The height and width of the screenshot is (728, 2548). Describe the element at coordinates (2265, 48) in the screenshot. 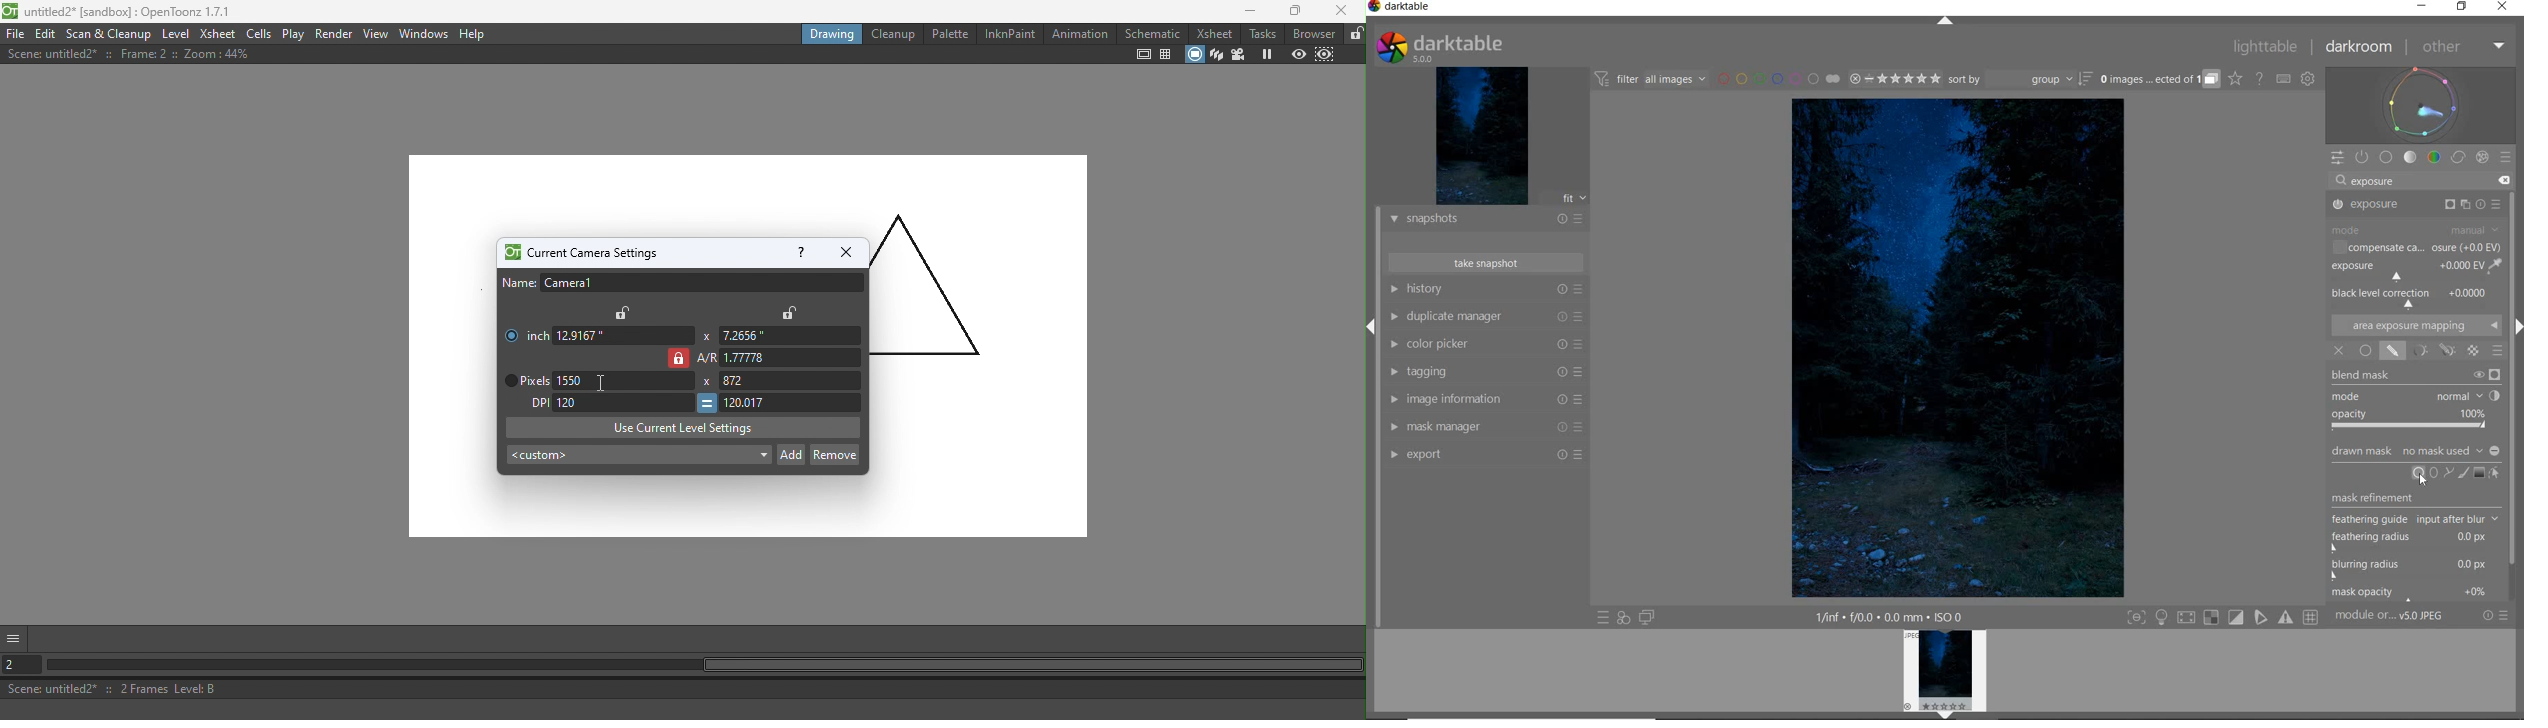

I see `LIGHTTABLE` at that location.